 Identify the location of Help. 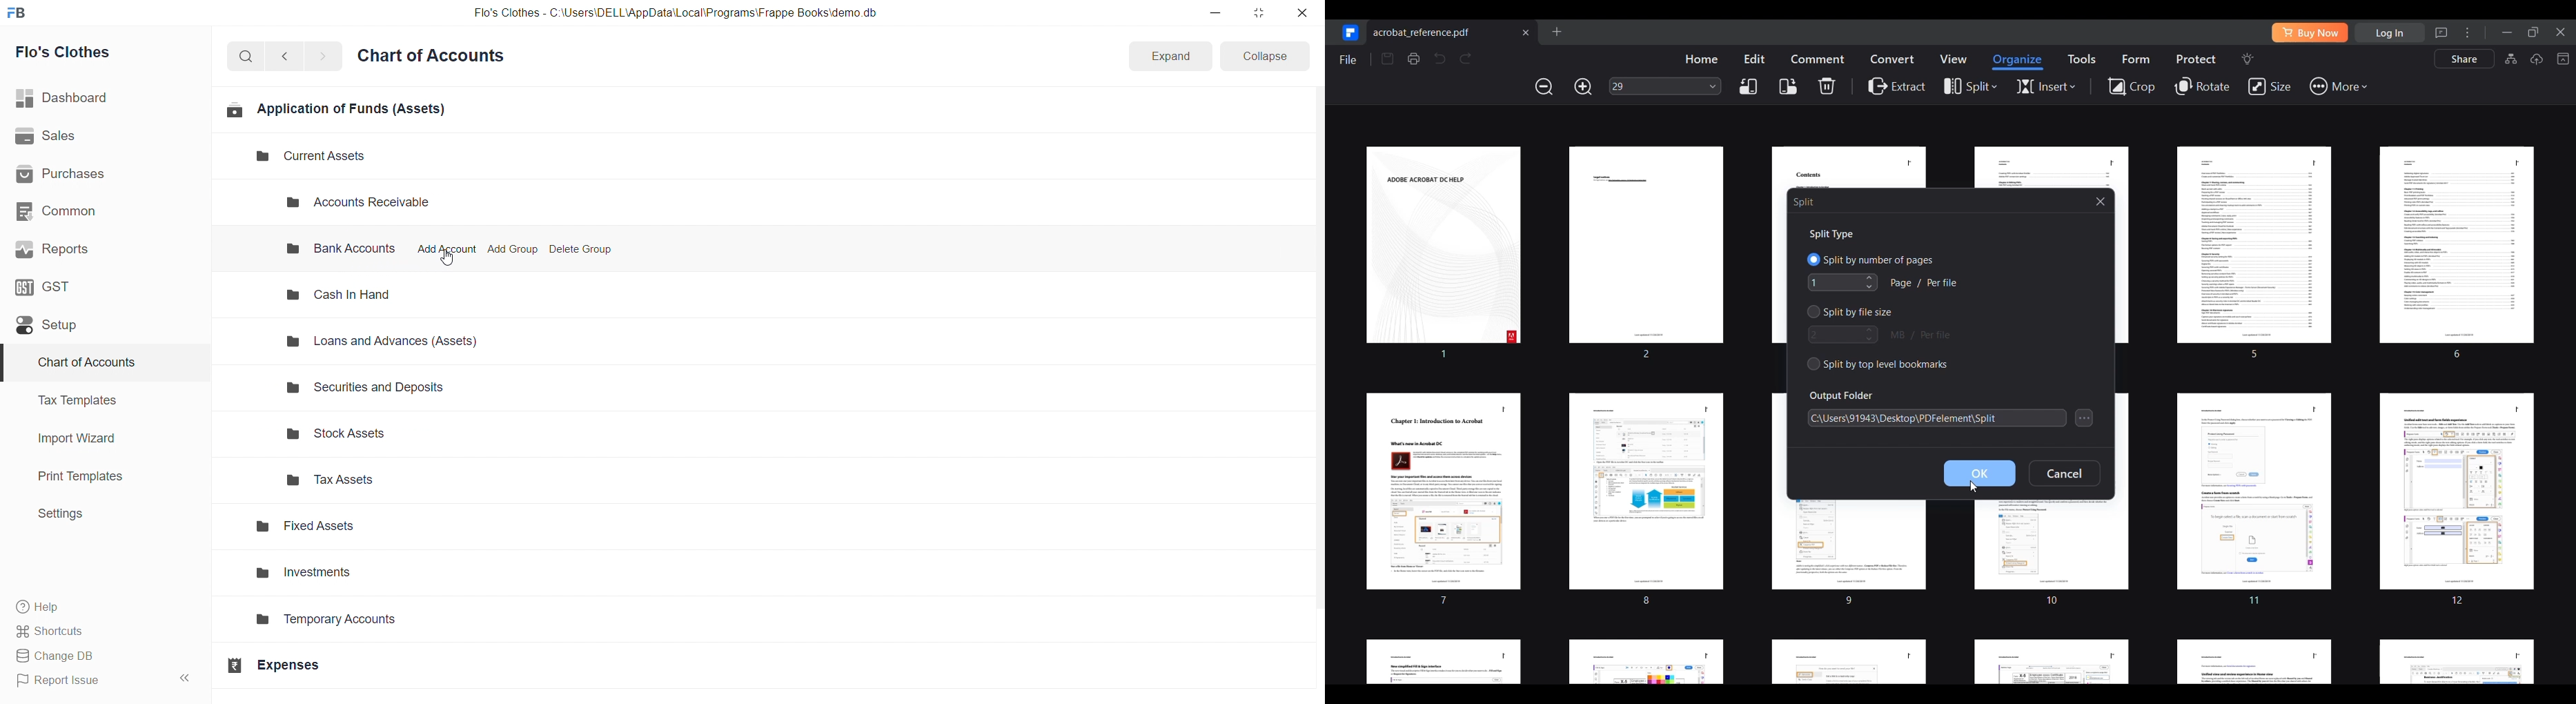
(100, 606).